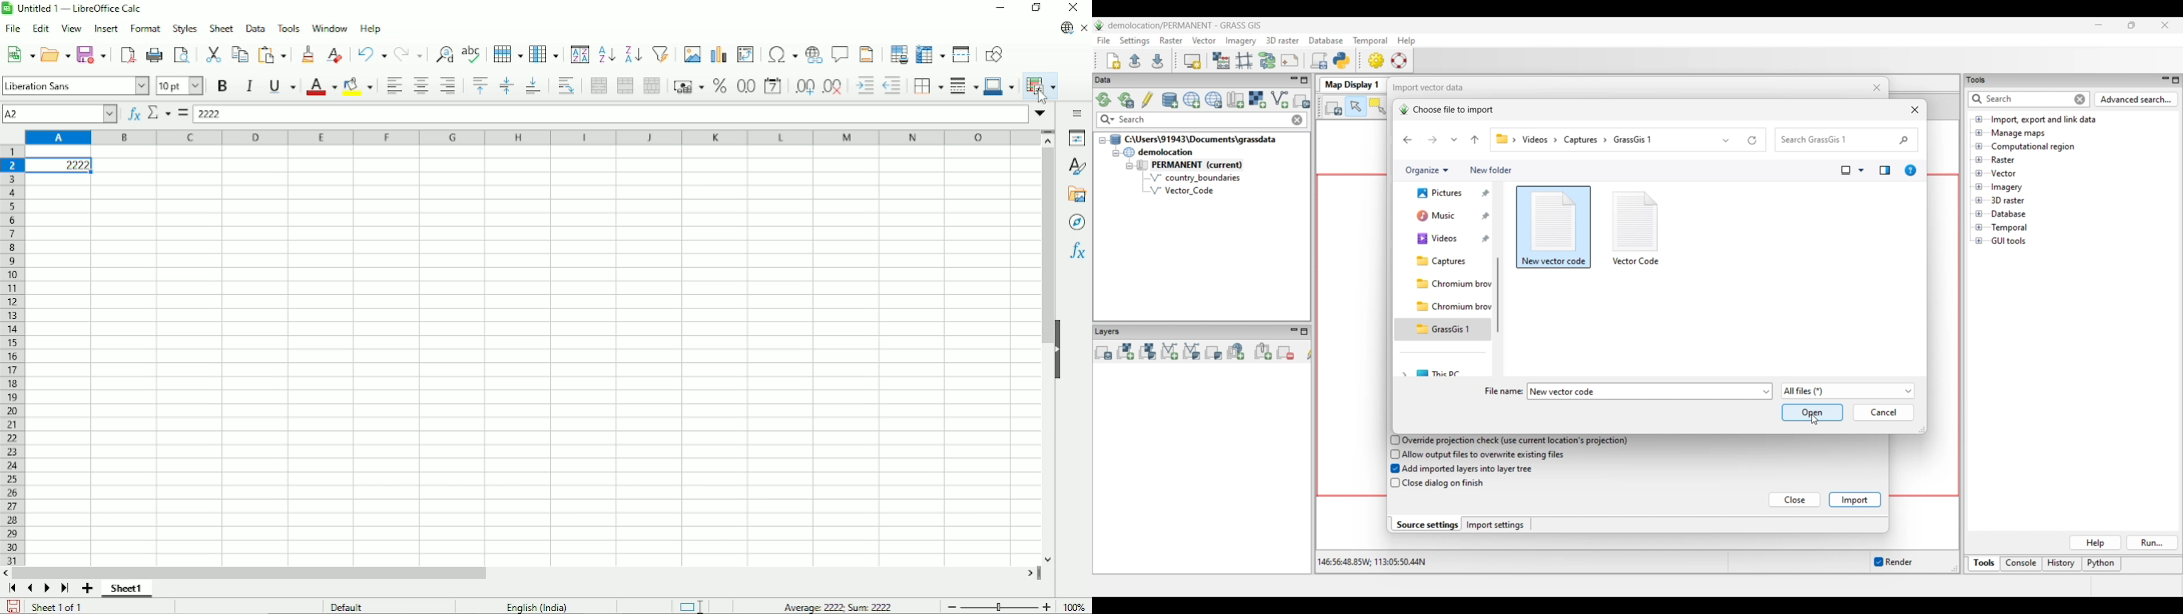  Describe the element at coordinates (72, 27) in the screenshot. I see `View` at that location.